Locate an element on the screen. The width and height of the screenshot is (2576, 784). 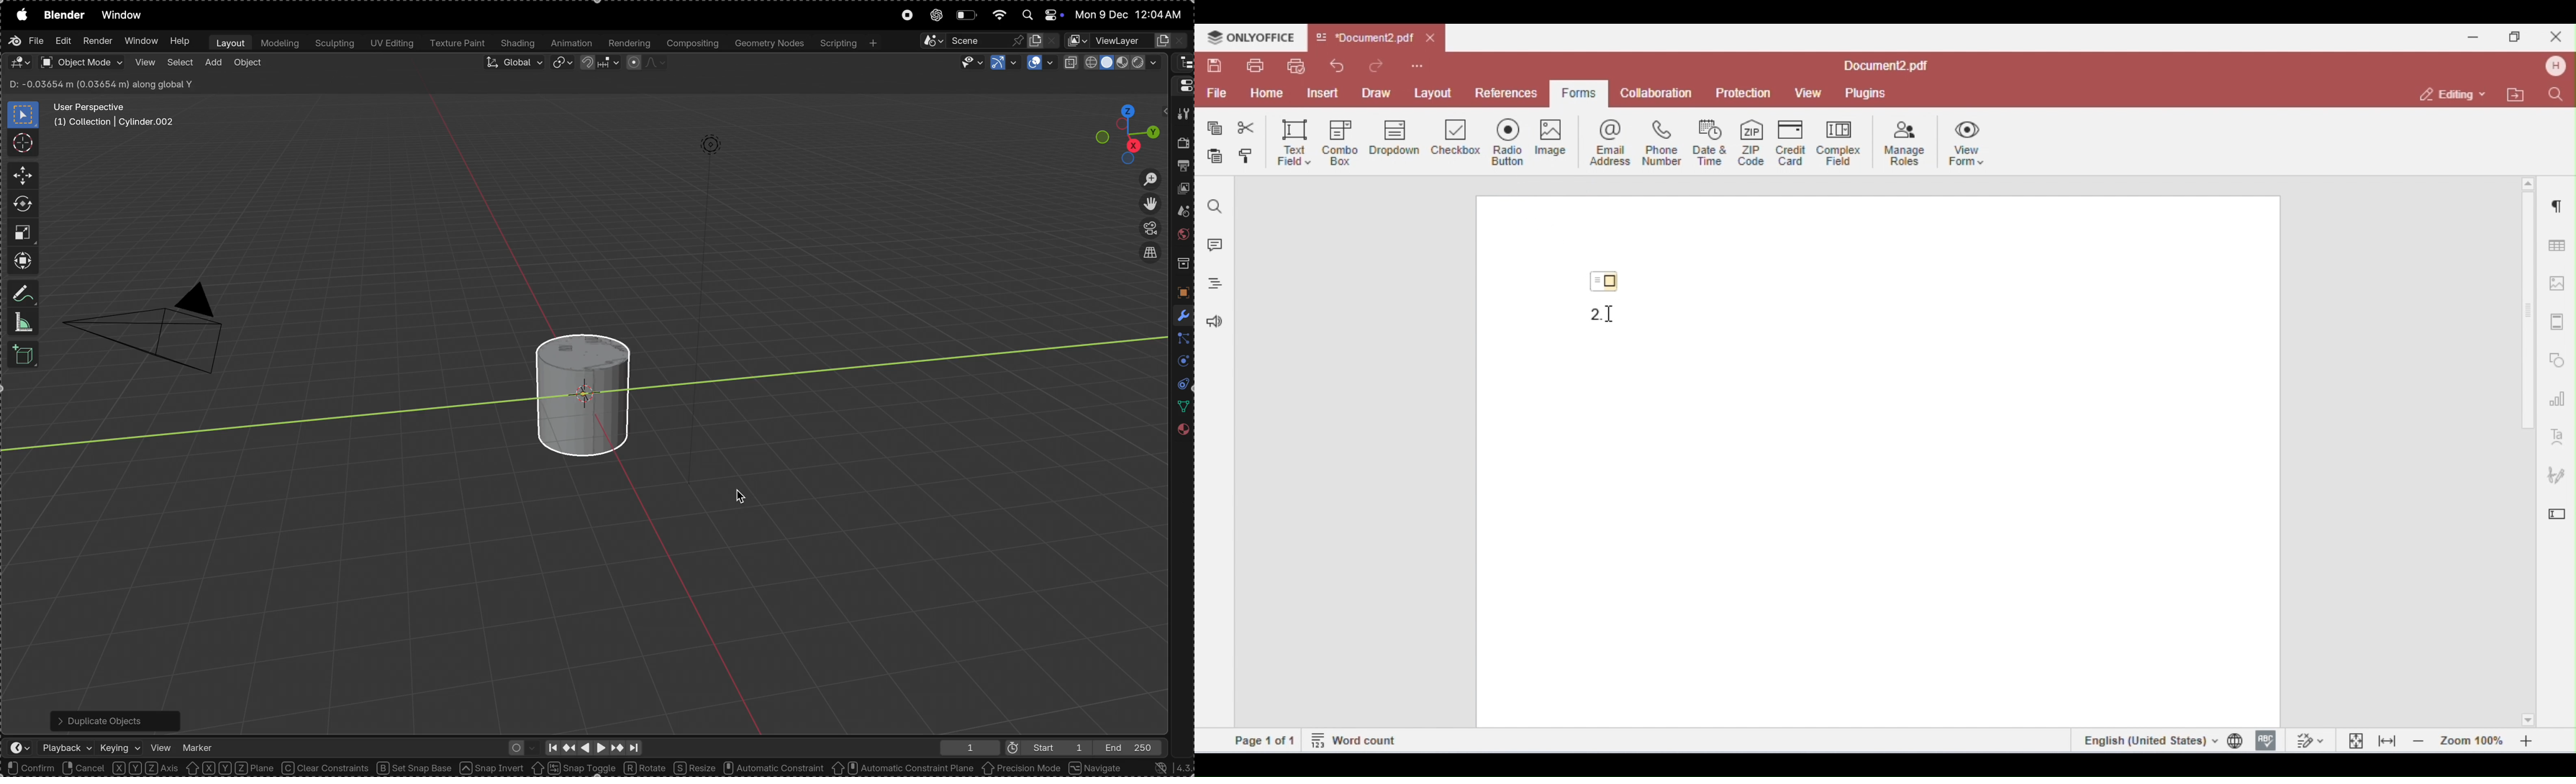
render is located at coordinates (98, 41).